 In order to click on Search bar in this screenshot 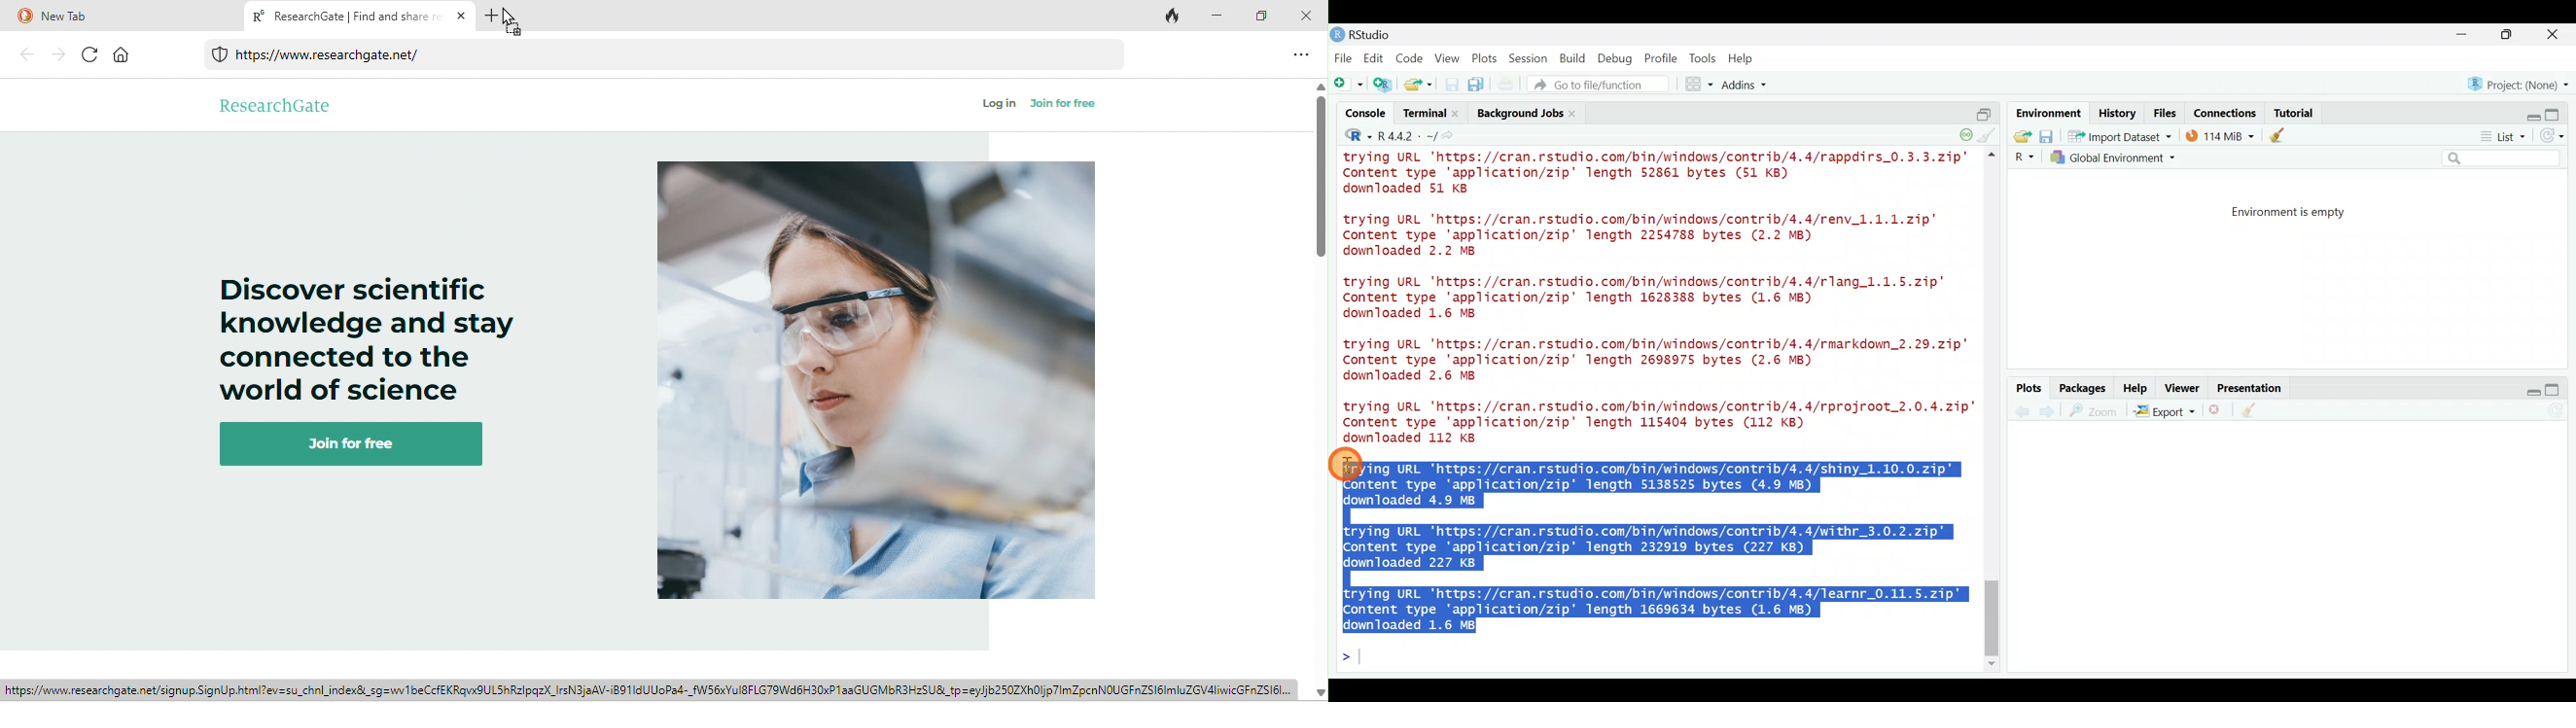, I will do `click(2504, 159)`.